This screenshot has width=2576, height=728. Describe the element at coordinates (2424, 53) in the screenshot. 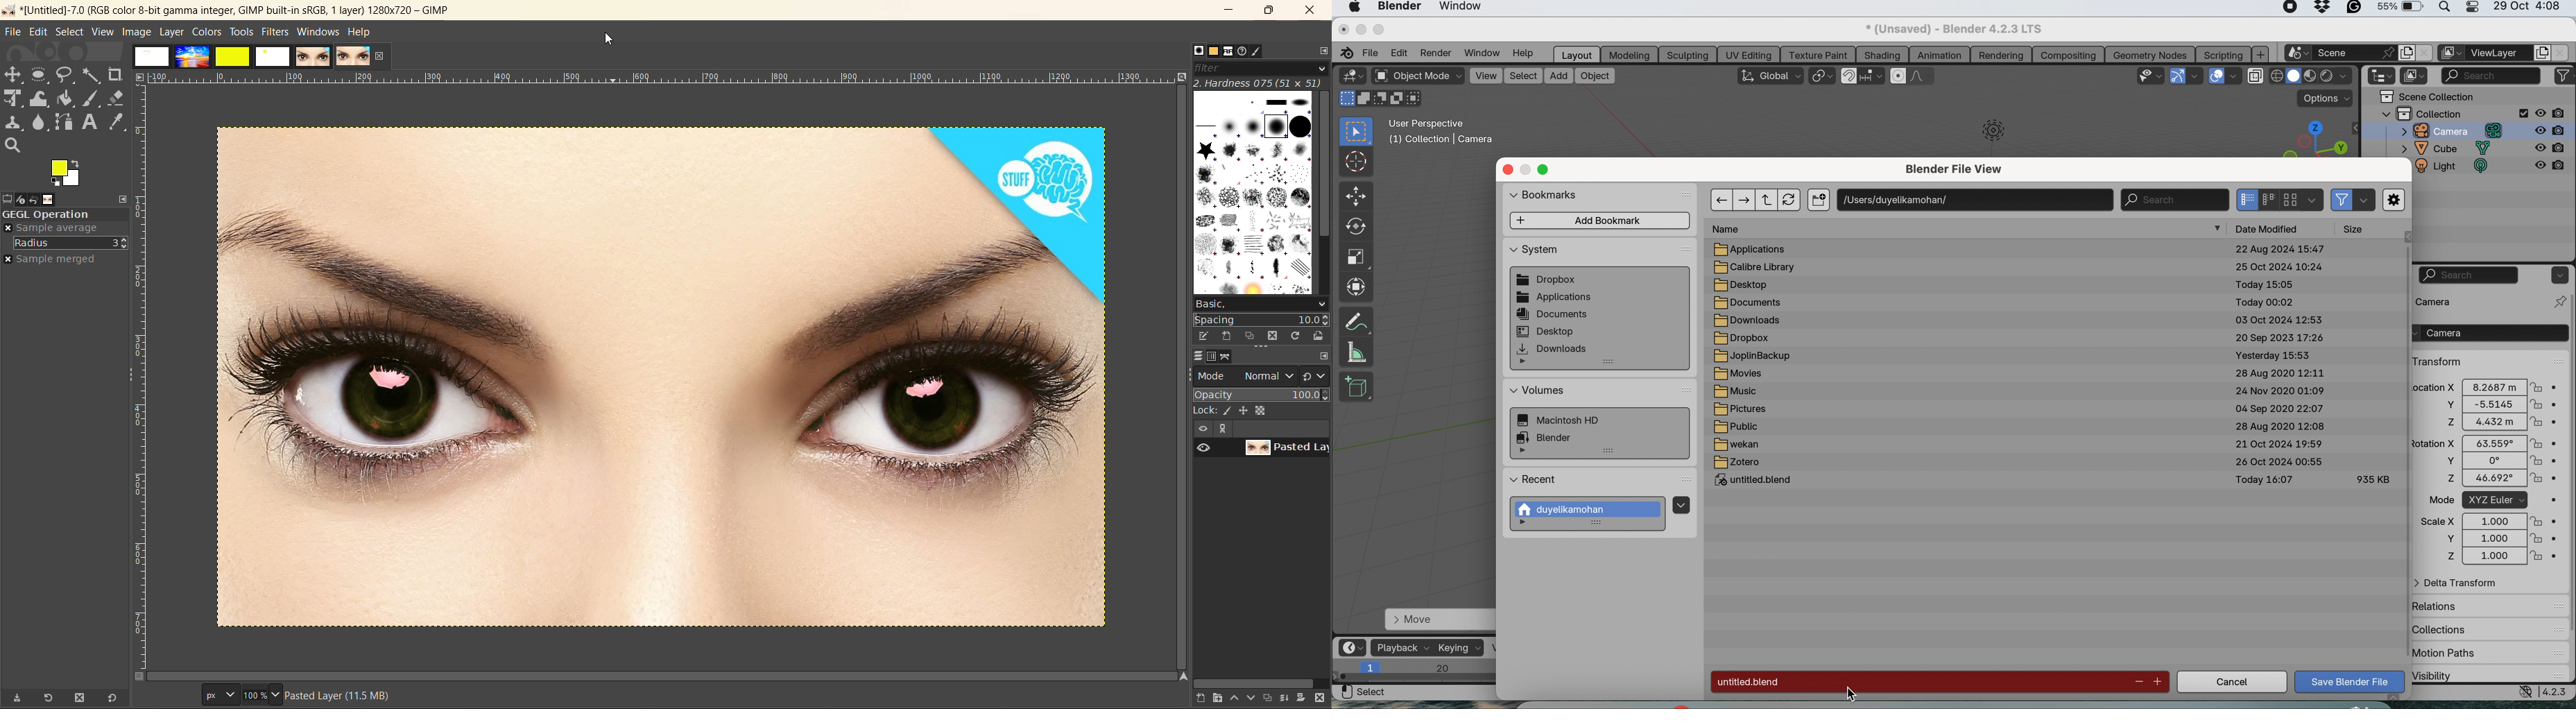

I see `close` at that location.